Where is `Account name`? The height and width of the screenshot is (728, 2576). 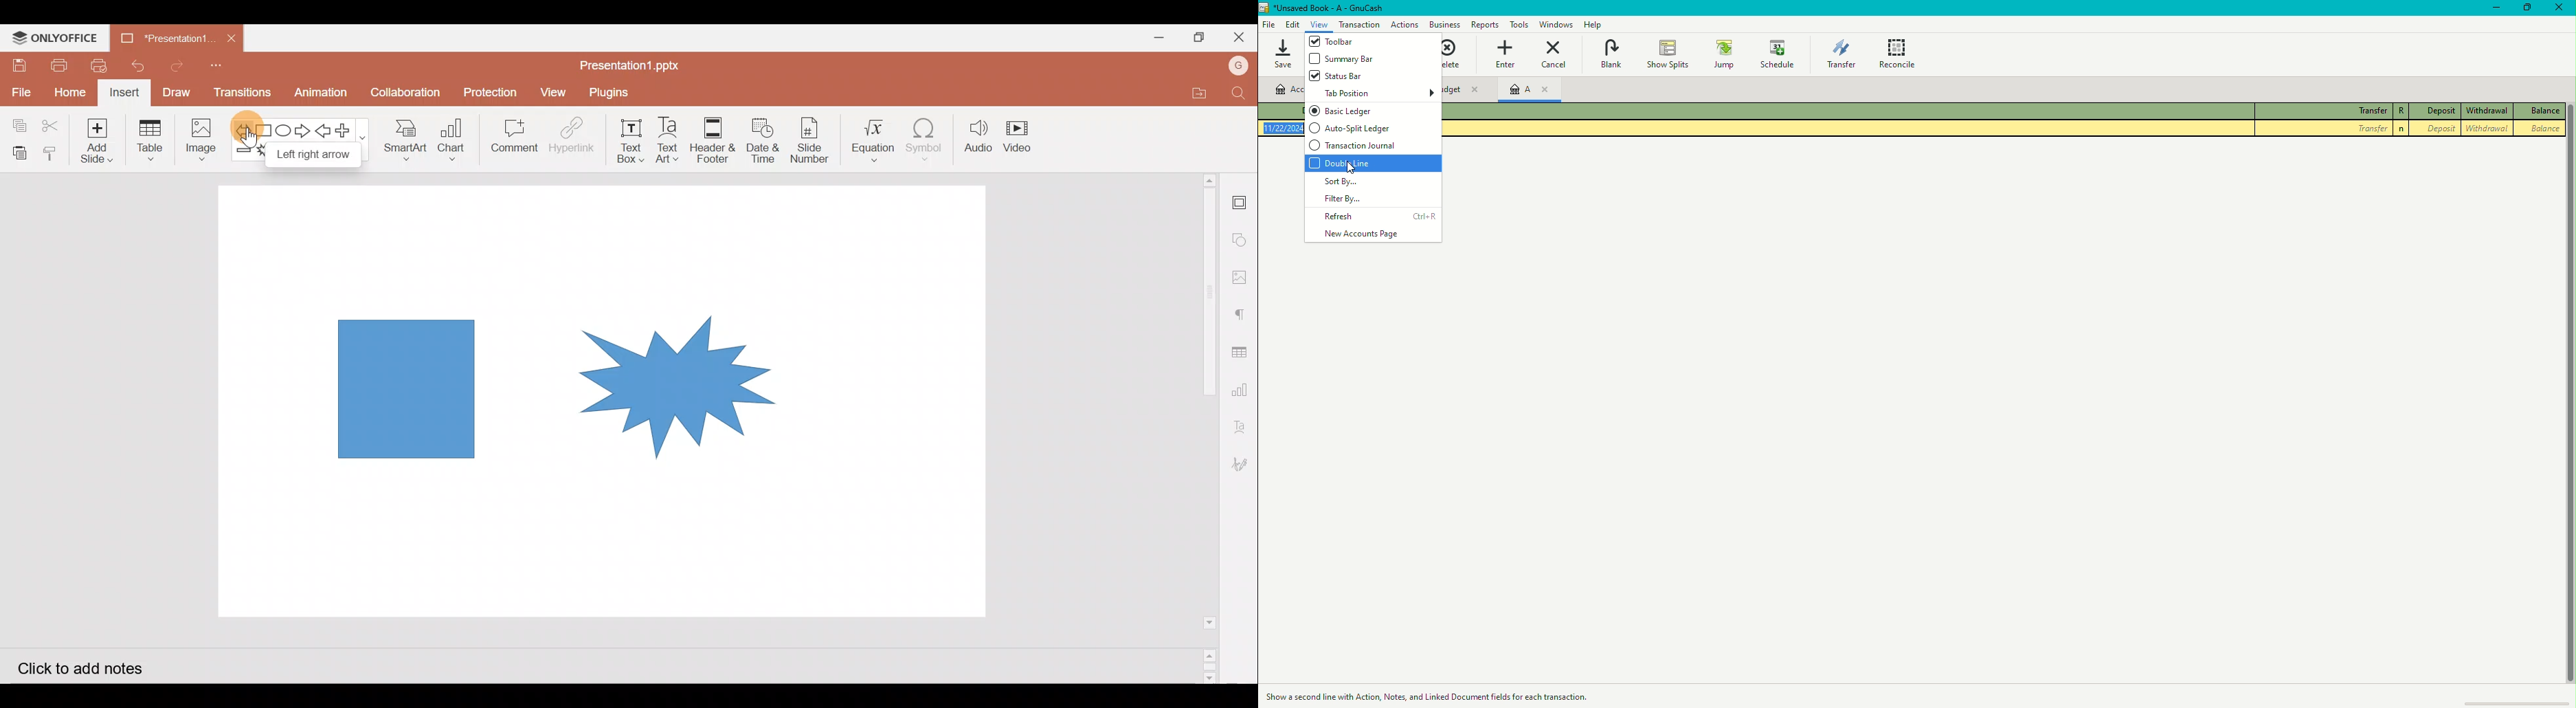
Account name is located at coordinates (1239, 68).